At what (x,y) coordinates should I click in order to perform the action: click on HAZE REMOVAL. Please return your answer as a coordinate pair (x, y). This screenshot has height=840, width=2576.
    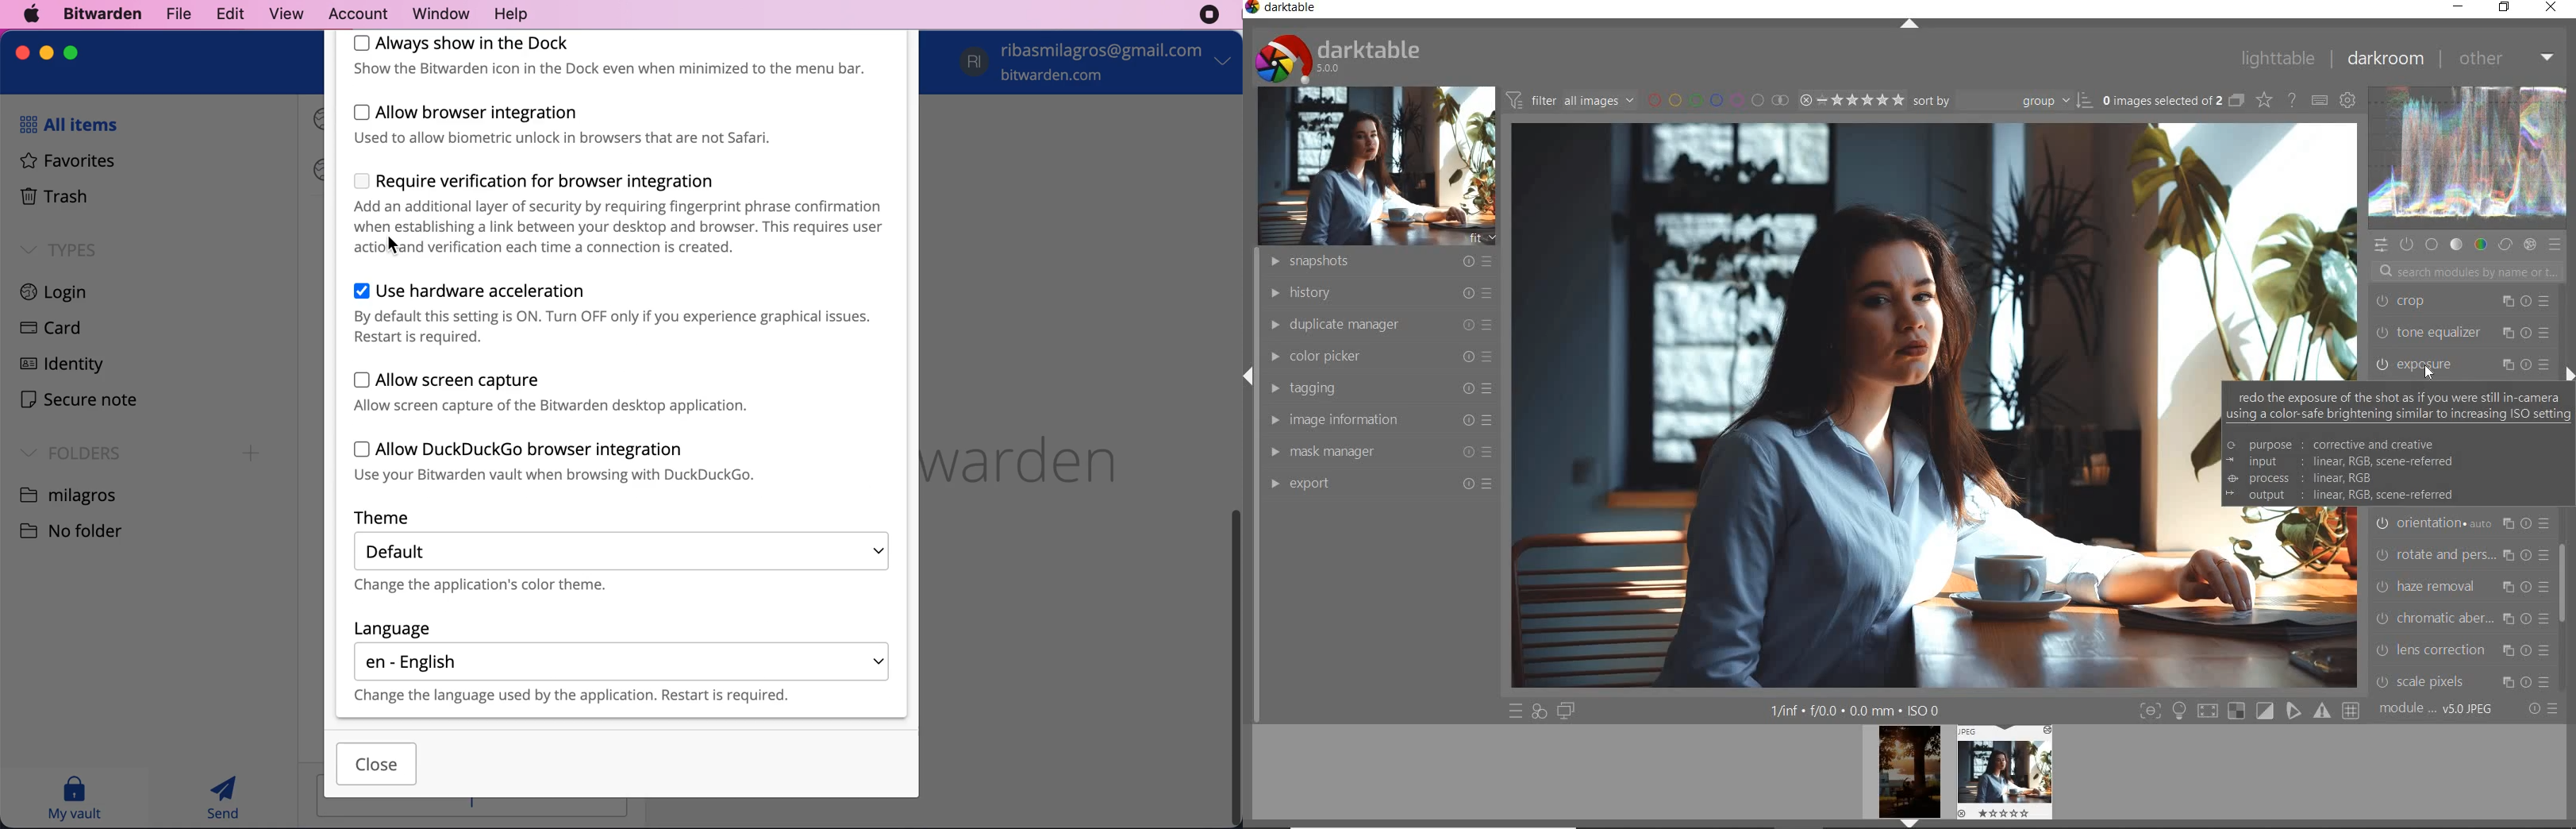
    Looking at the image, I should click on (2463, 586).